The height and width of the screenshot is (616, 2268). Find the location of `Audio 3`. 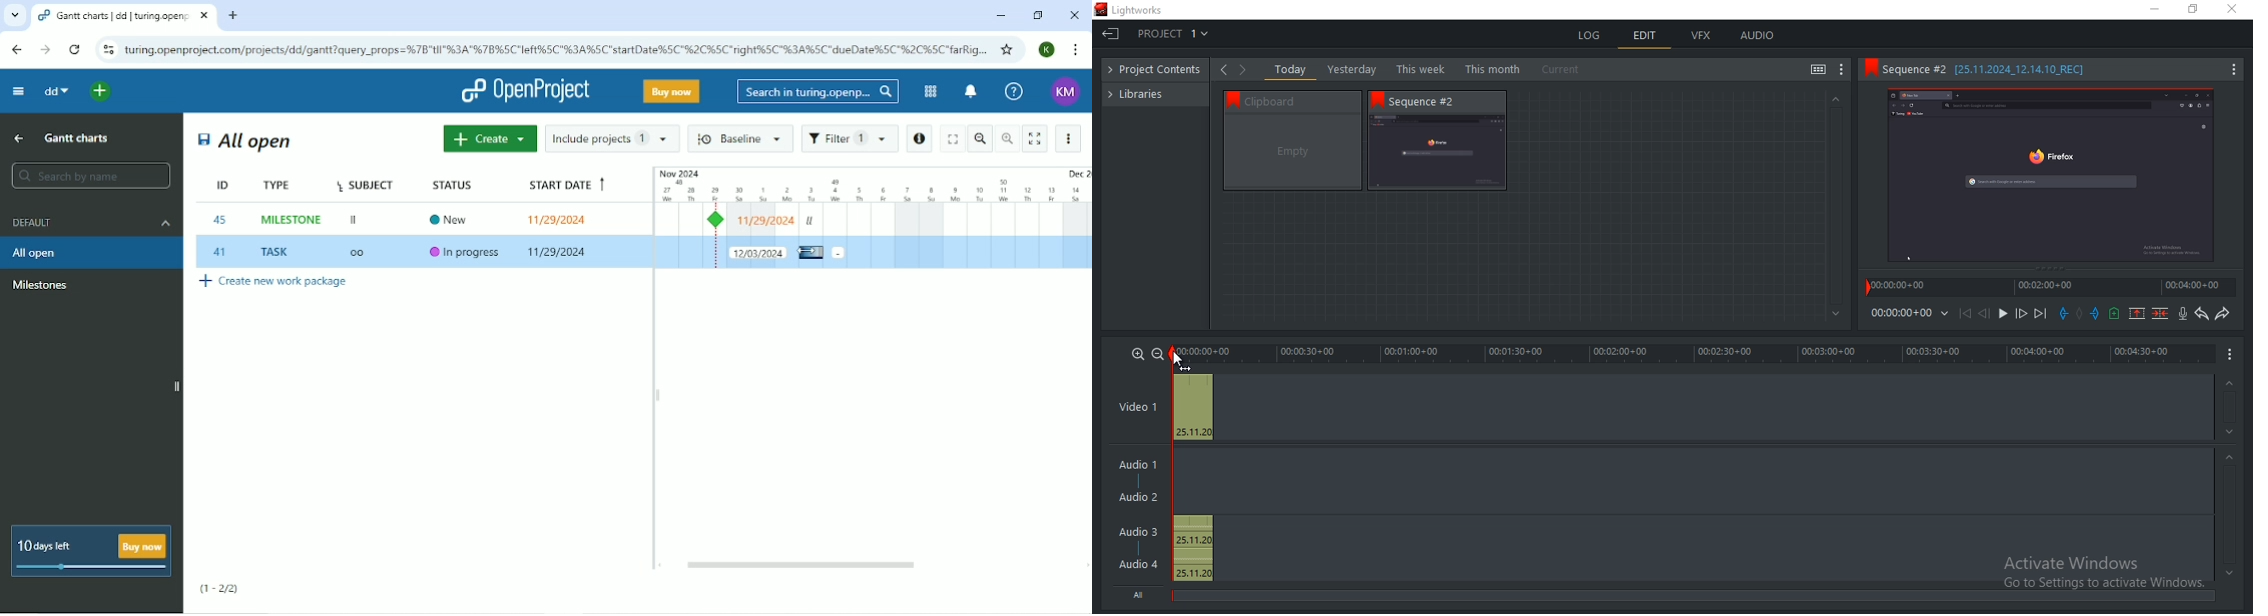

Audio 3 is located at coordinates (1144, 532).